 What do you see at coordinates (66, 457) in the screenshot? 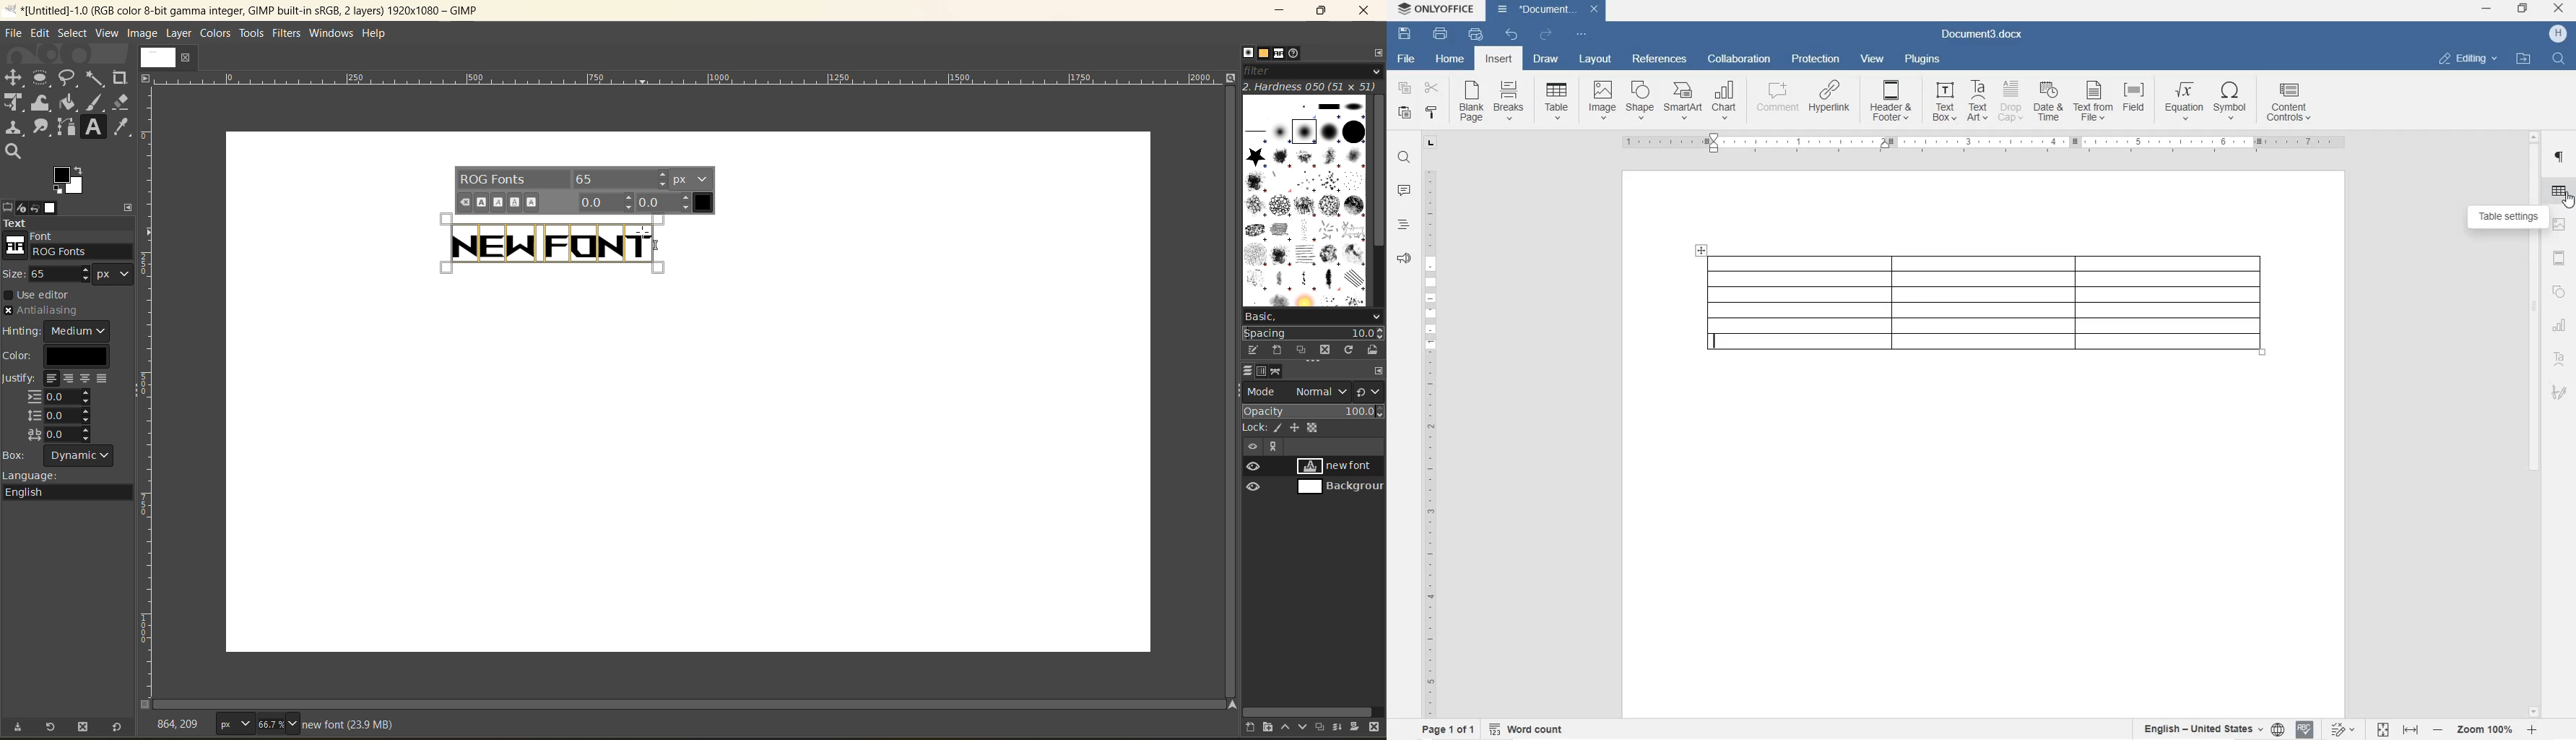
I see `box` at bounding box center [66, 457].